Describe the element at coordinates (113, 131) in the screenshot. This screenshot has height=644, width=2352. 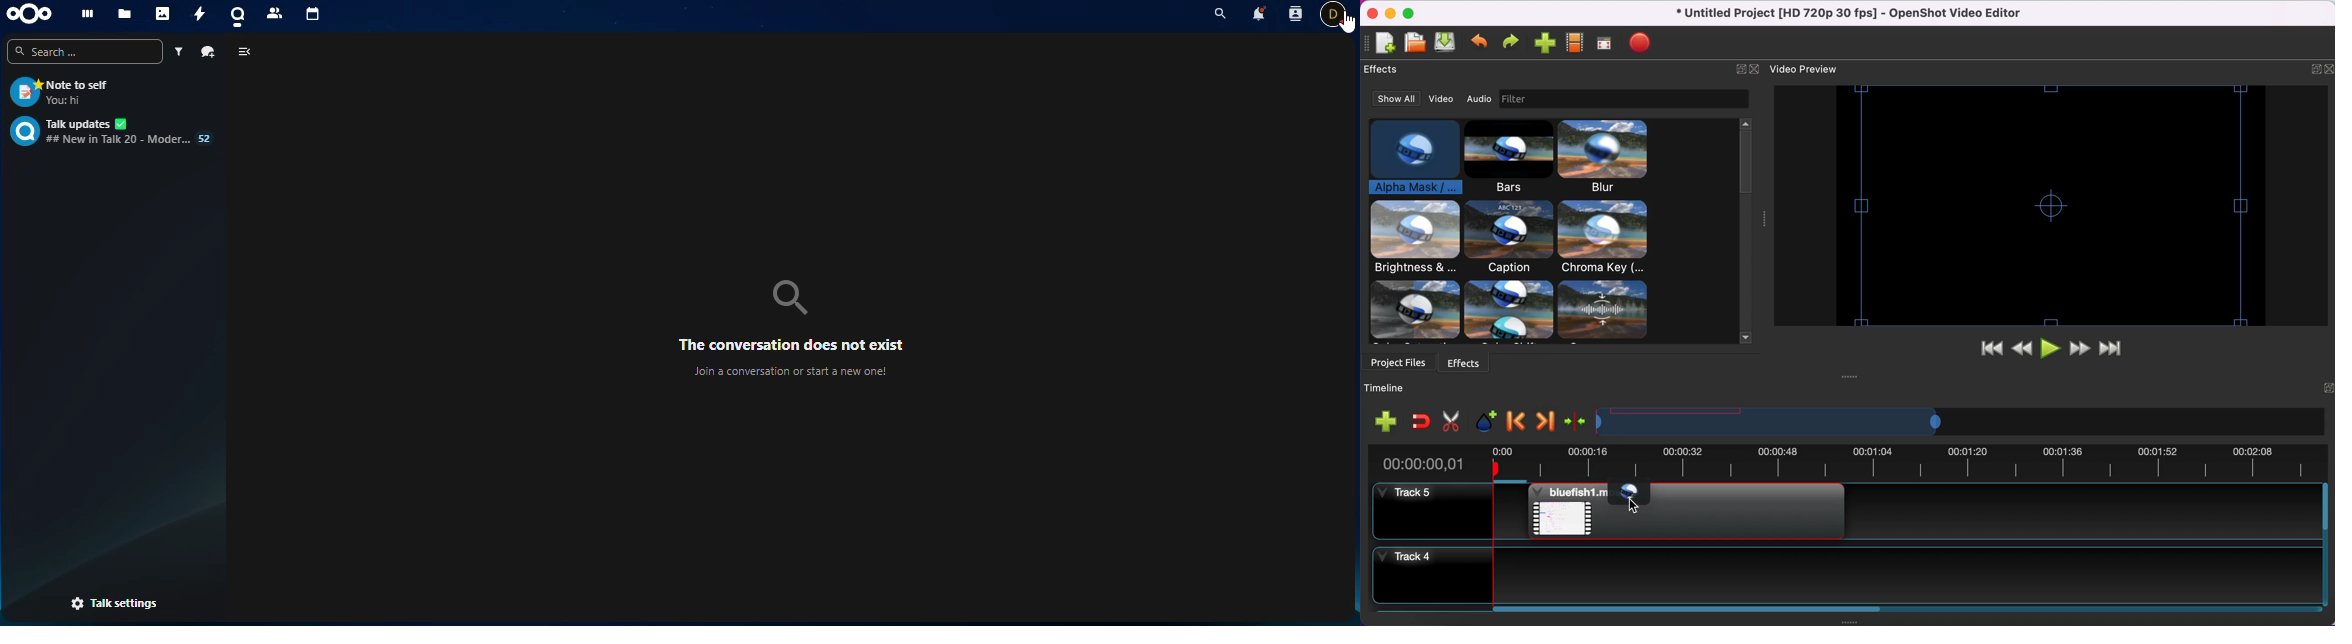
I see `Talk updates ## New in Talk 20 - Moder... 52` at that location.